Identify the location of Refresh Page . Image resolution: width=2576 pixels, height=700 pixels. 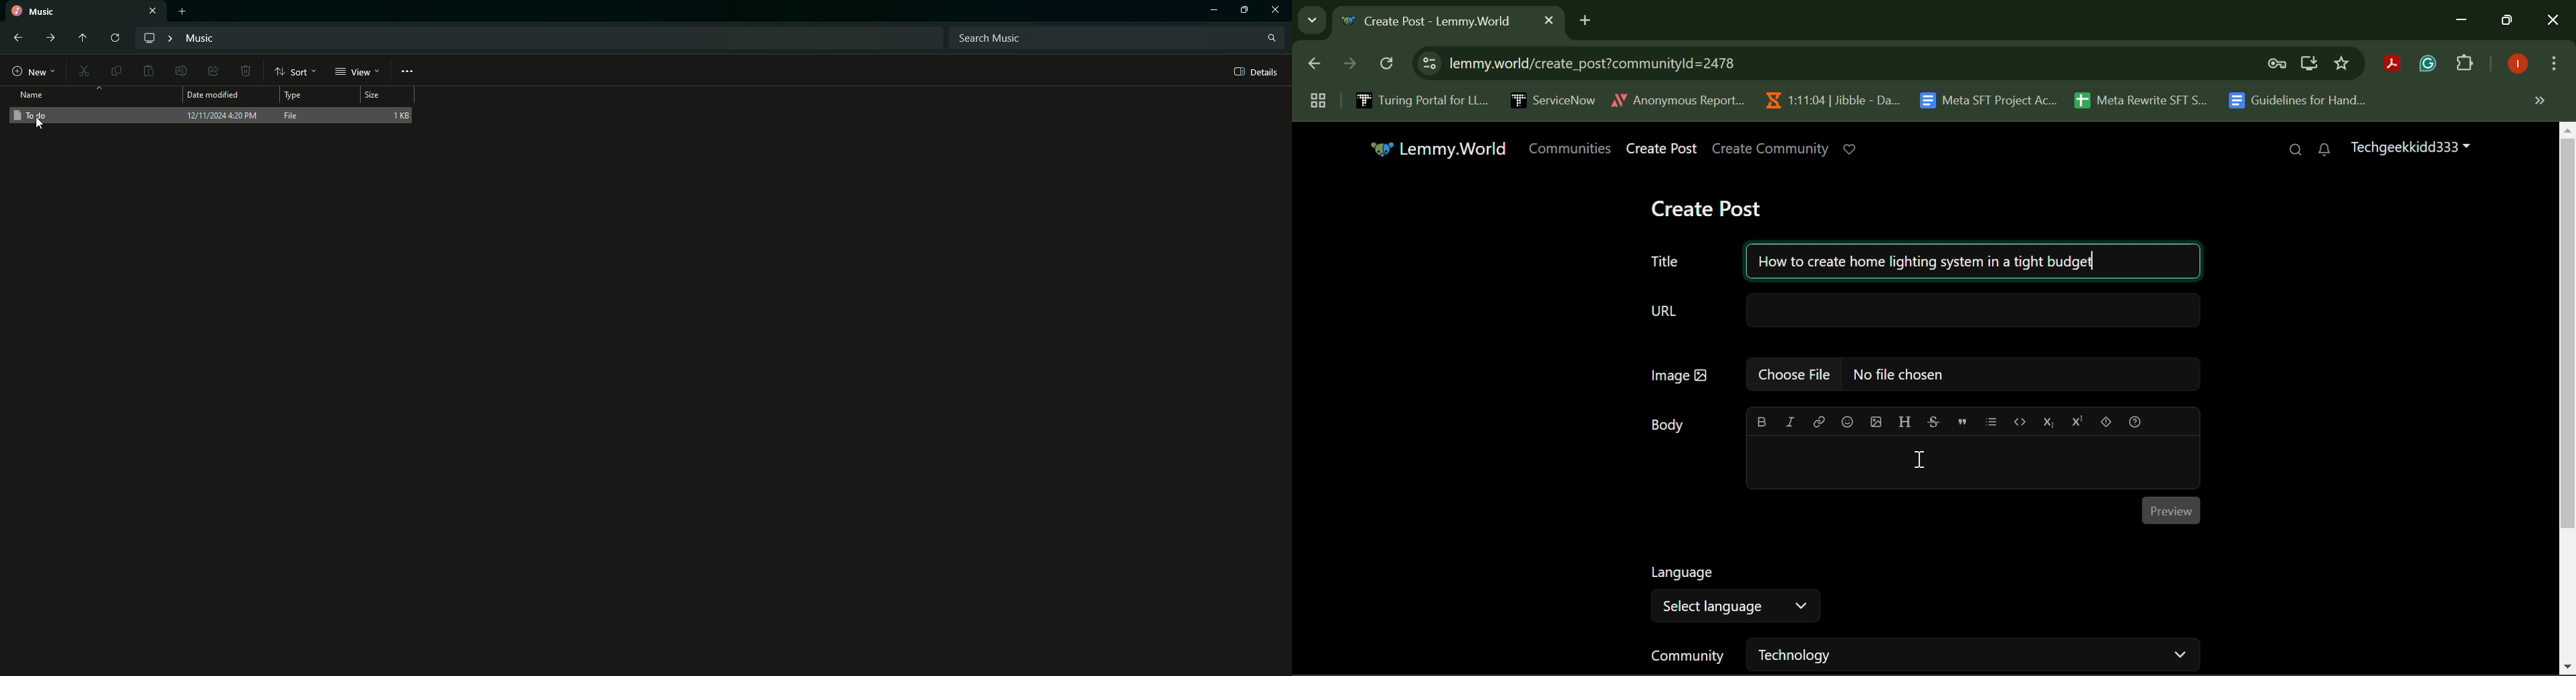
(1388, 64).